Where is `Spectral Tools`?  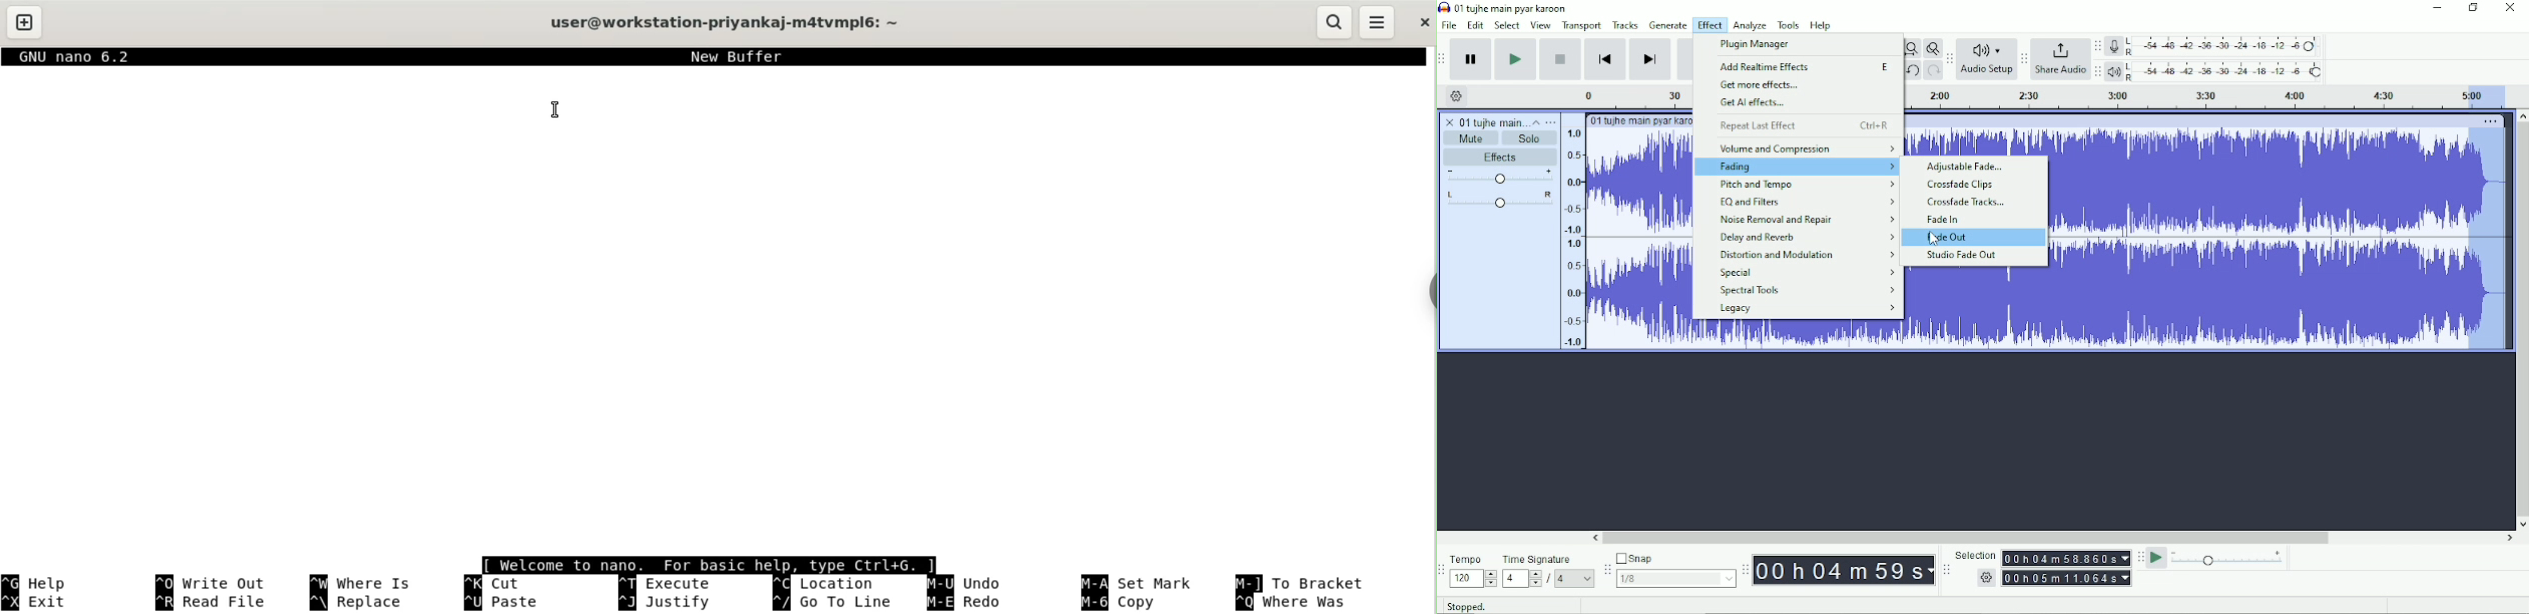
Spectral Tools is located at coordinates (1808, 291).